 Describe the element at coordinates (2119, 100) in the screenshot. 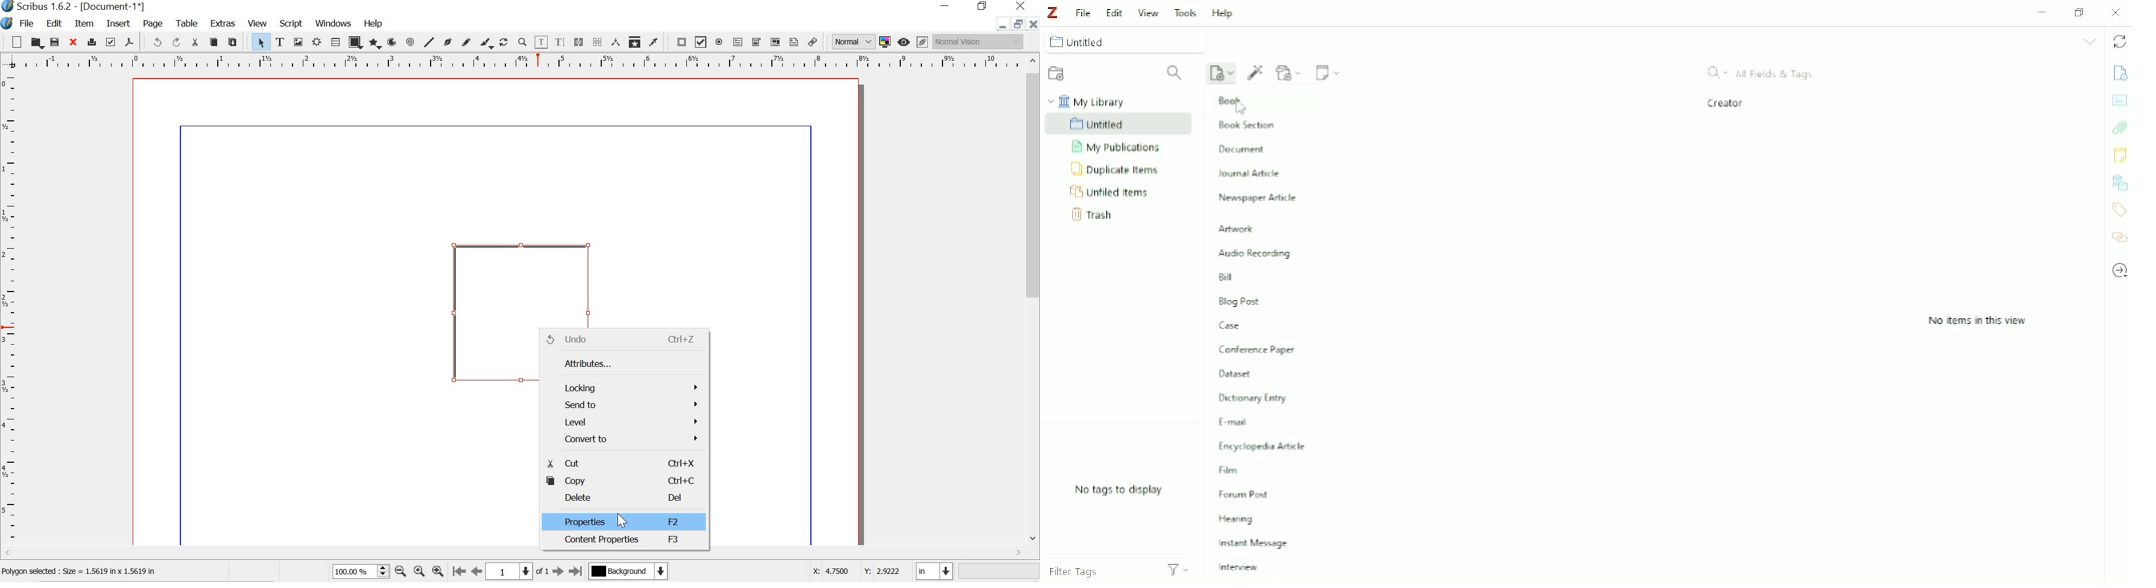

I see `Abstract` at that location.